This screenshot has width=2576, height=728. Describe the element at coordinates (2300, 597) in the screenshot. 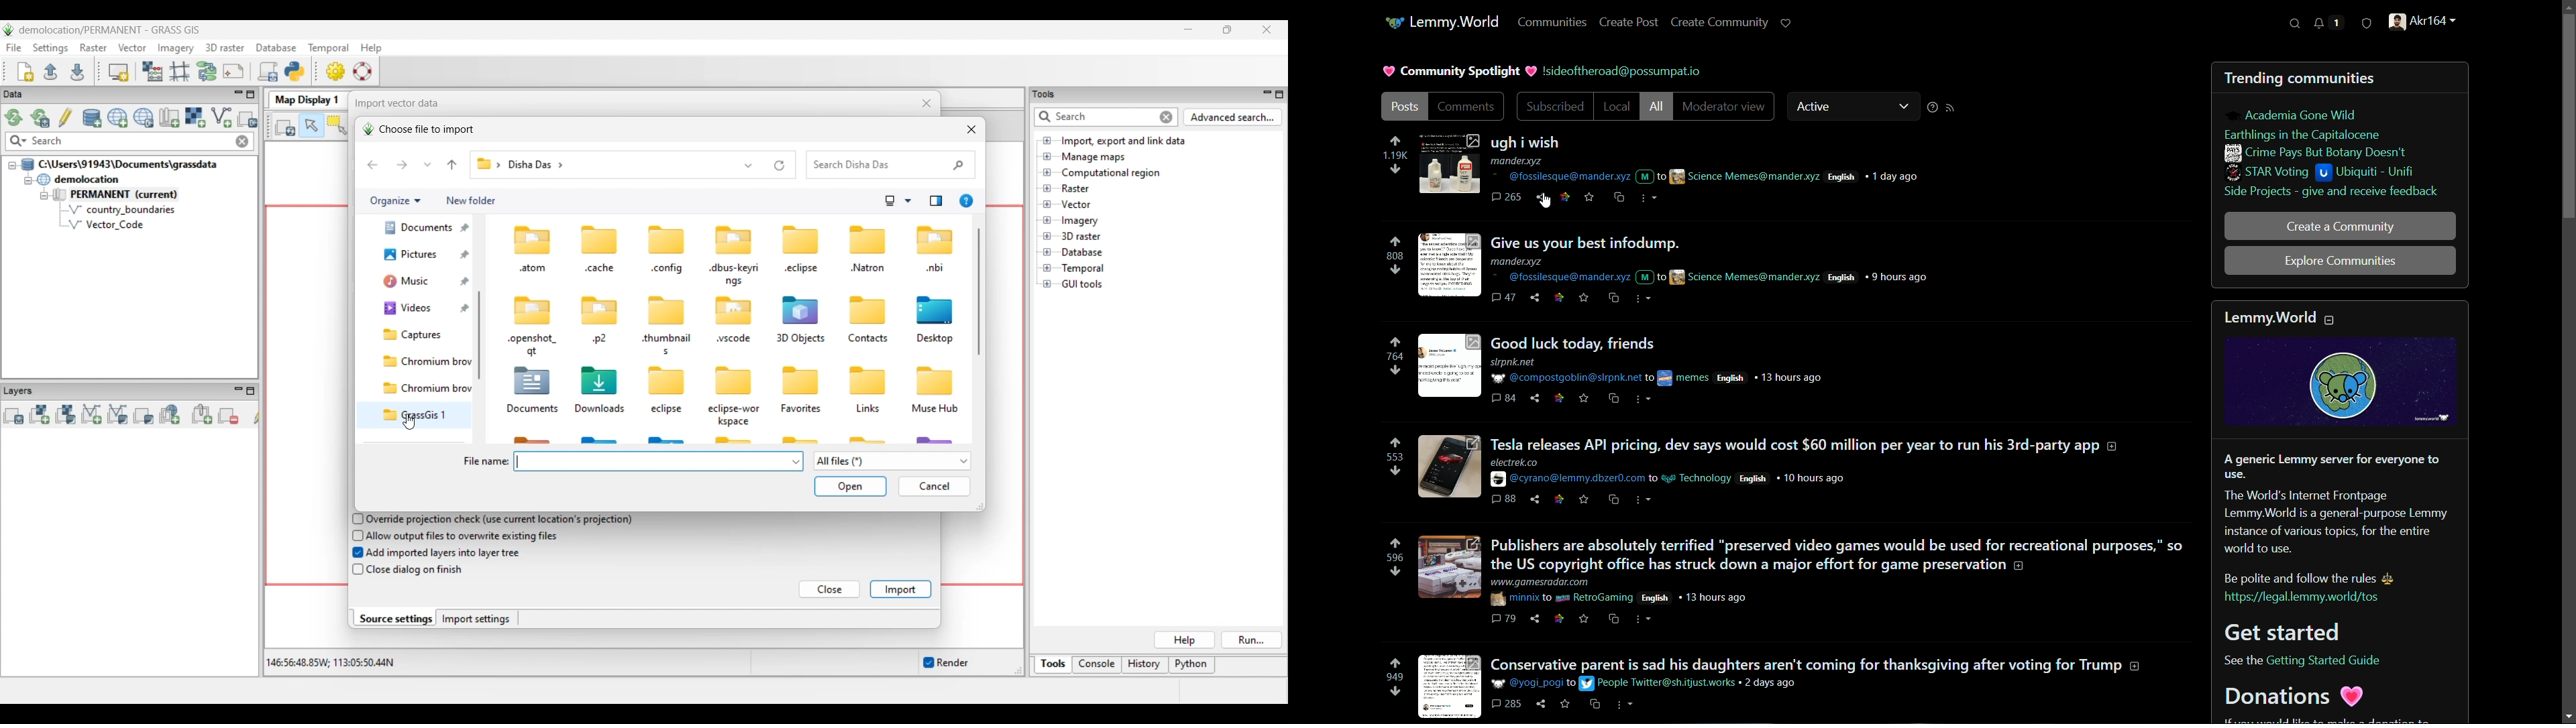

I see `https://legal.lemmy.world/tos` at that location.